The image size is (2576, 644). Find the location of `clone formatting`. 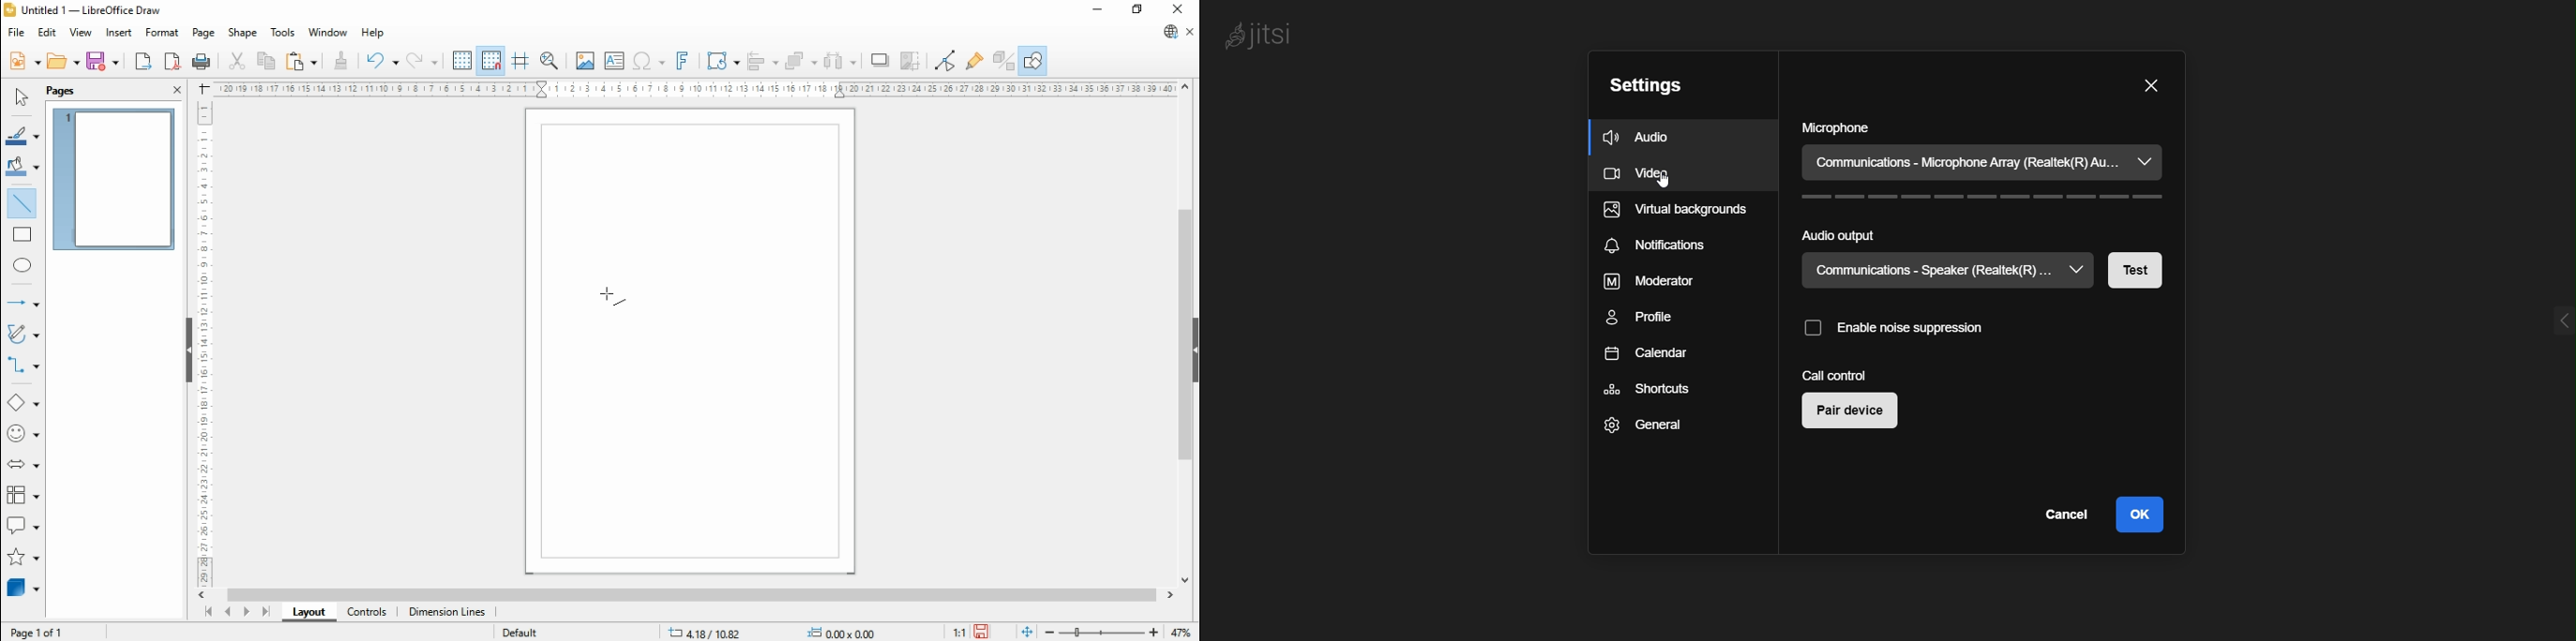

clone formatting is located at coordinates (339, 60).